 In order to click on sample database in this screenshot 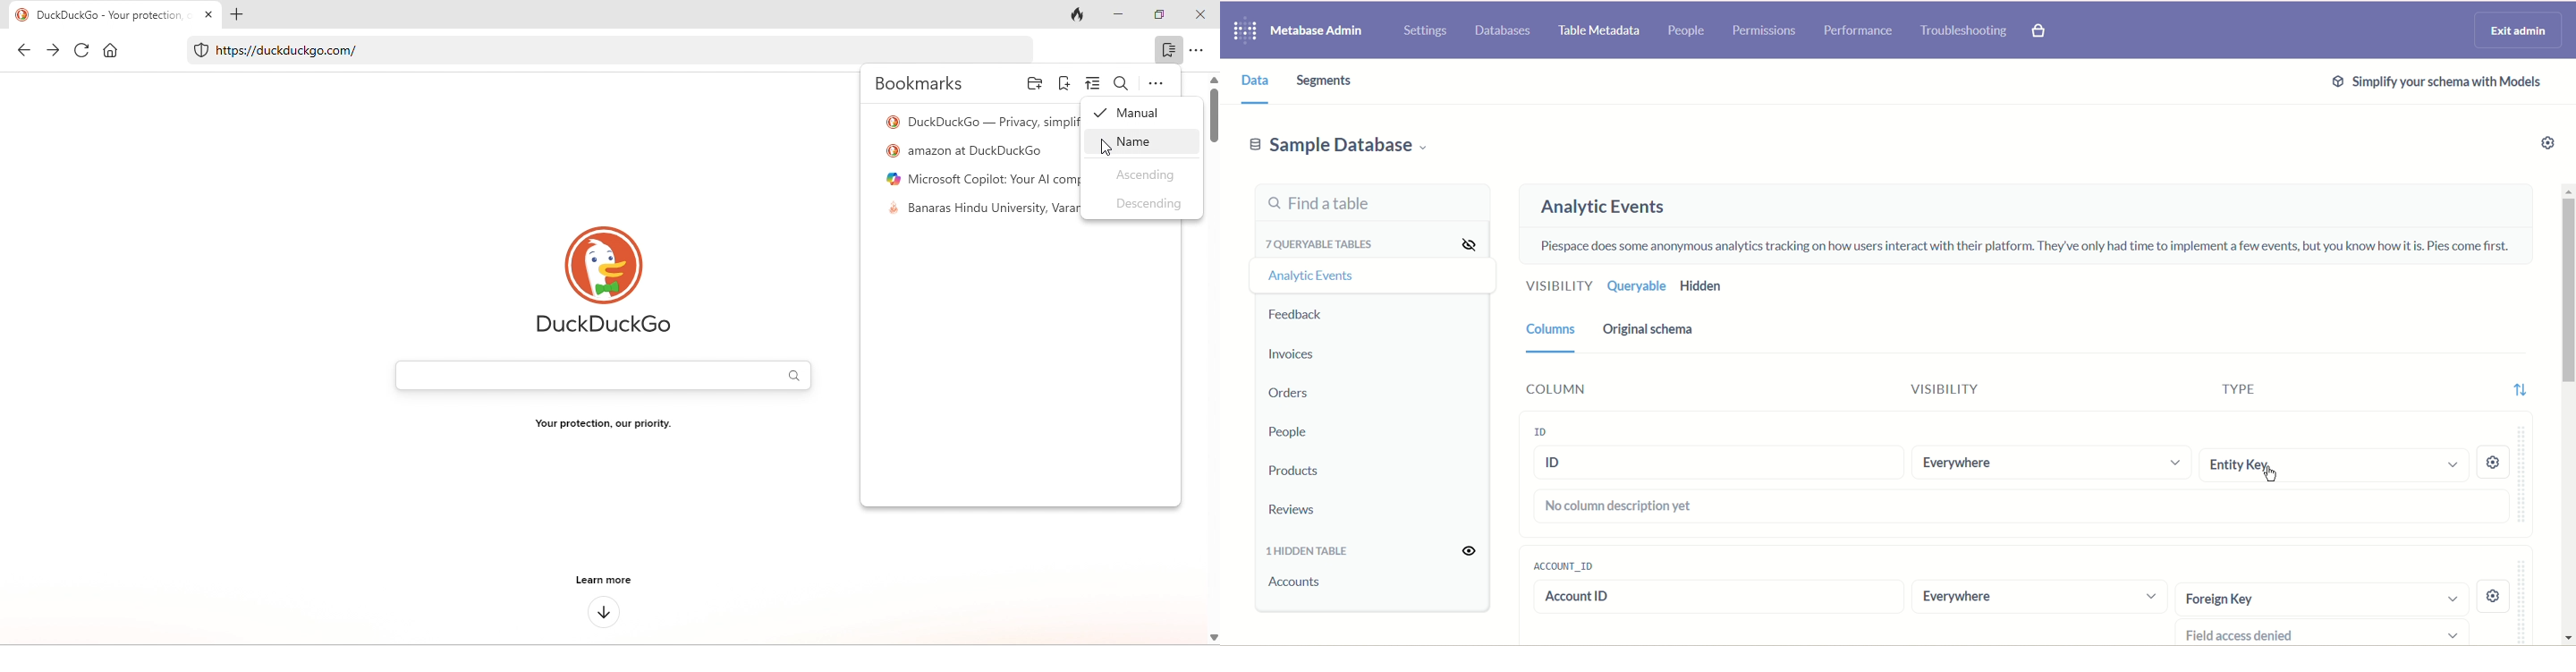, I will do `click(1337, 149)`.